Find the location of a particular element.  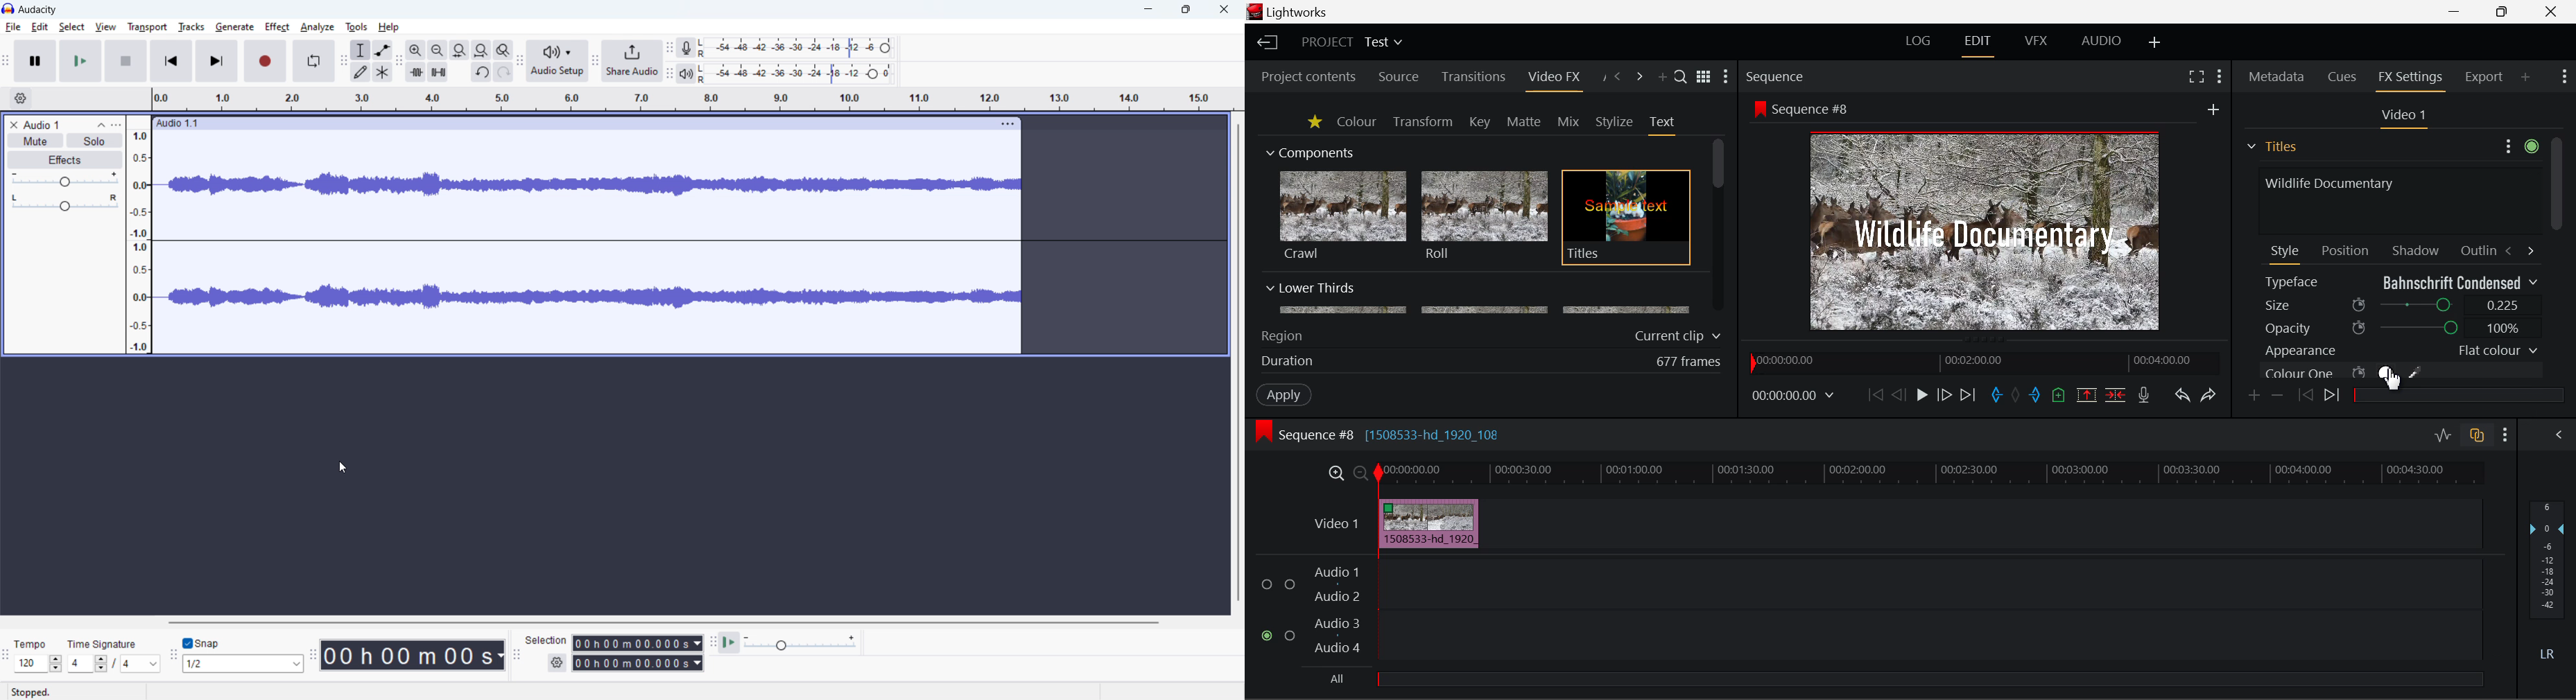

VFX Layout is located at coordinates (2035, 41).